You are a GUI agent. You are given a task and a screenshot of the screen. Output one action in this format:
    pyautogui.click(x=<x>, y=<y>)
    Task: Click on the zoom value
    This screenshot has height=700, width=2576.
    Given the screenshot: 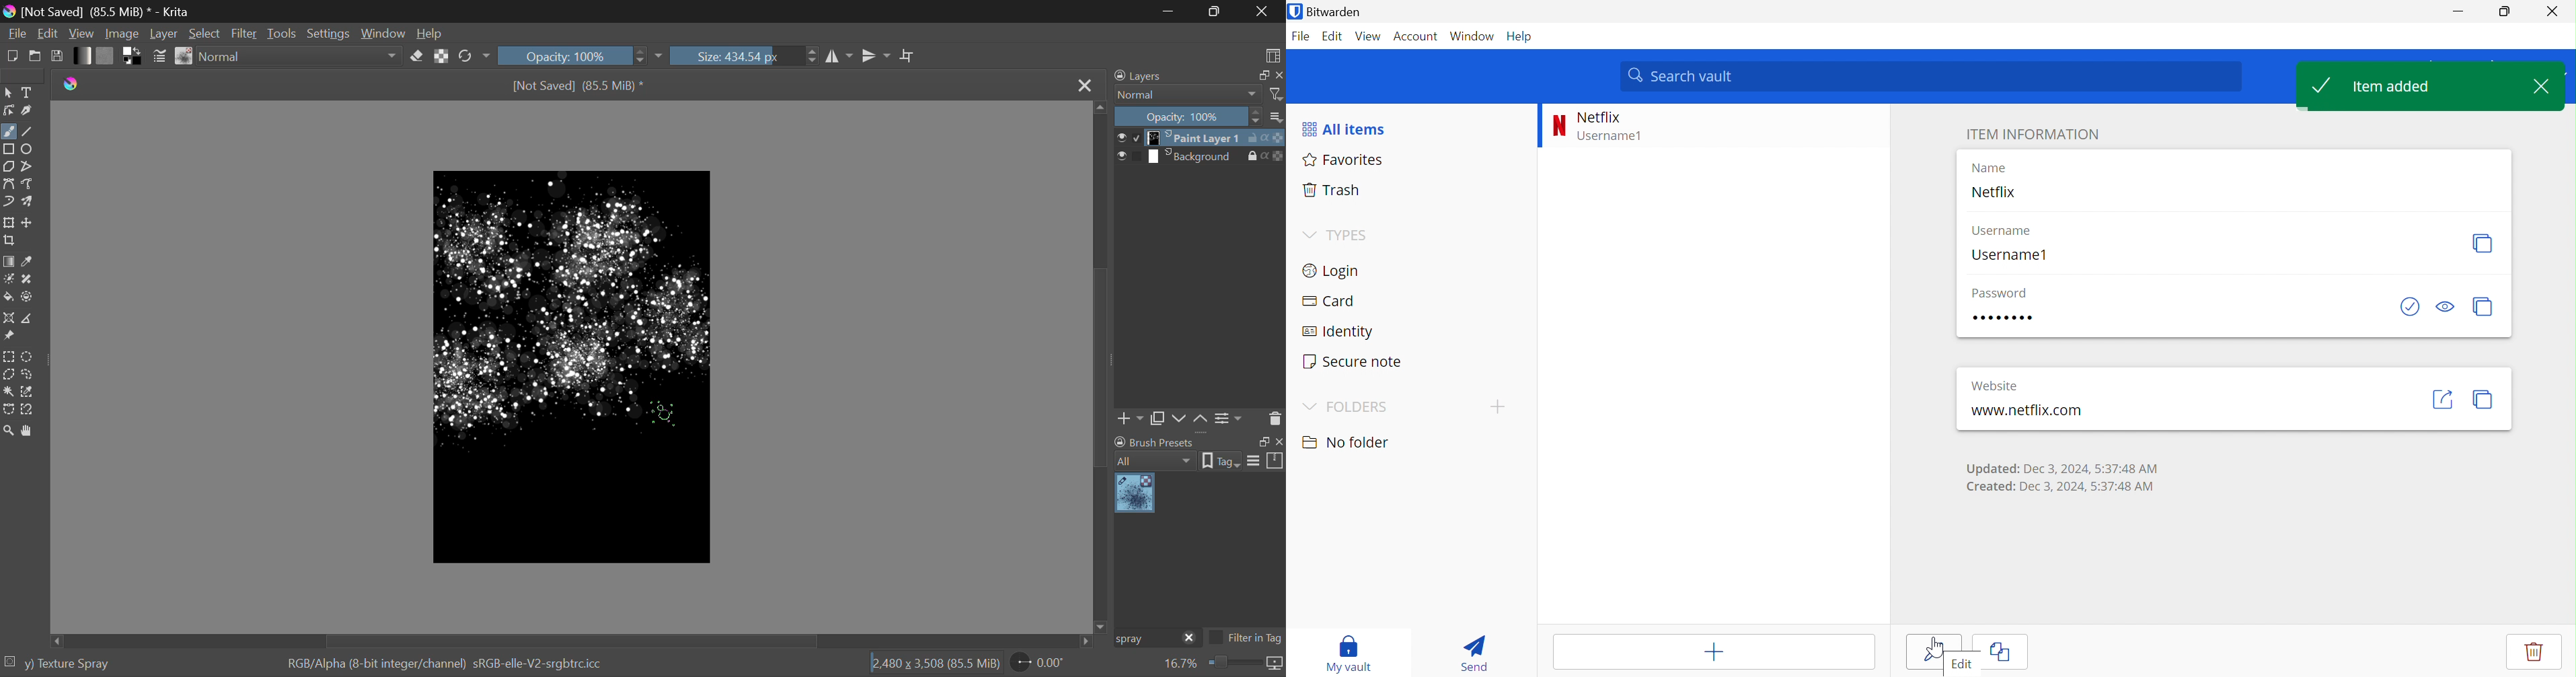 What is the action you would take?
    pyautogui.click(x=1180, y=664)
    